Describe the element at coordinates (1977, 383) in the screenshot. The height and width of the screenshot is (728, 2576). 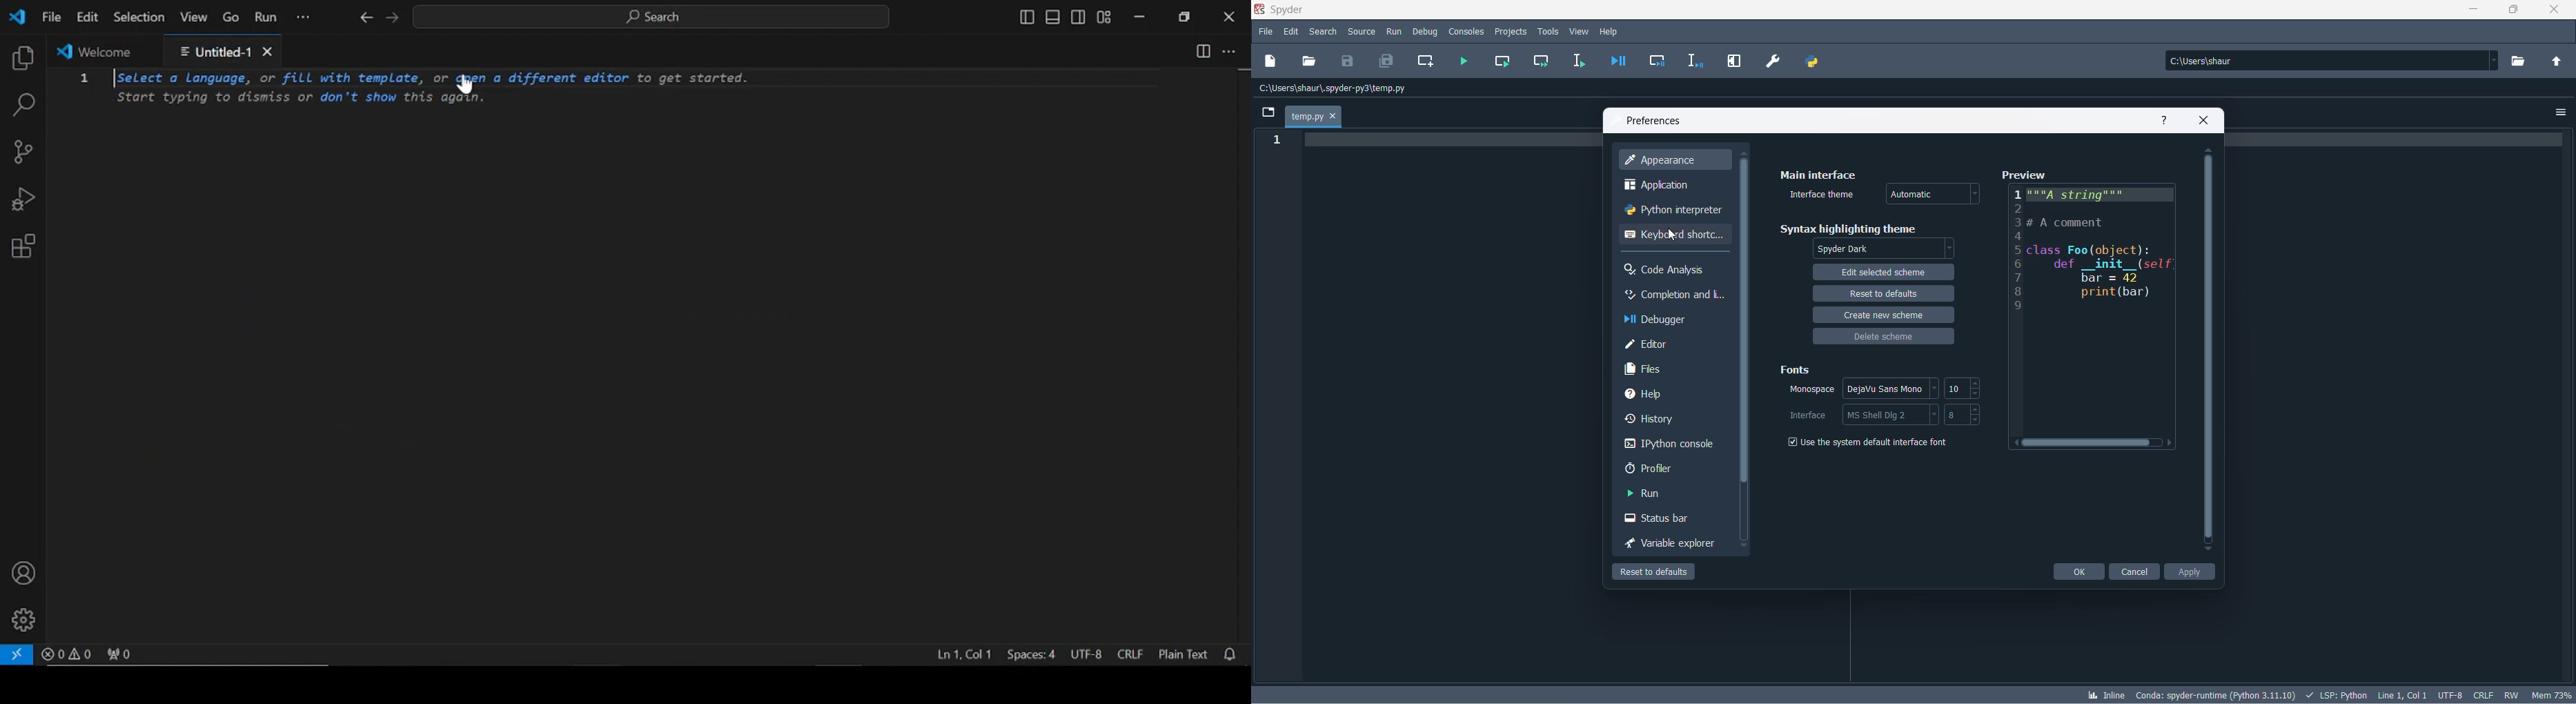
I see `increment` at that location.